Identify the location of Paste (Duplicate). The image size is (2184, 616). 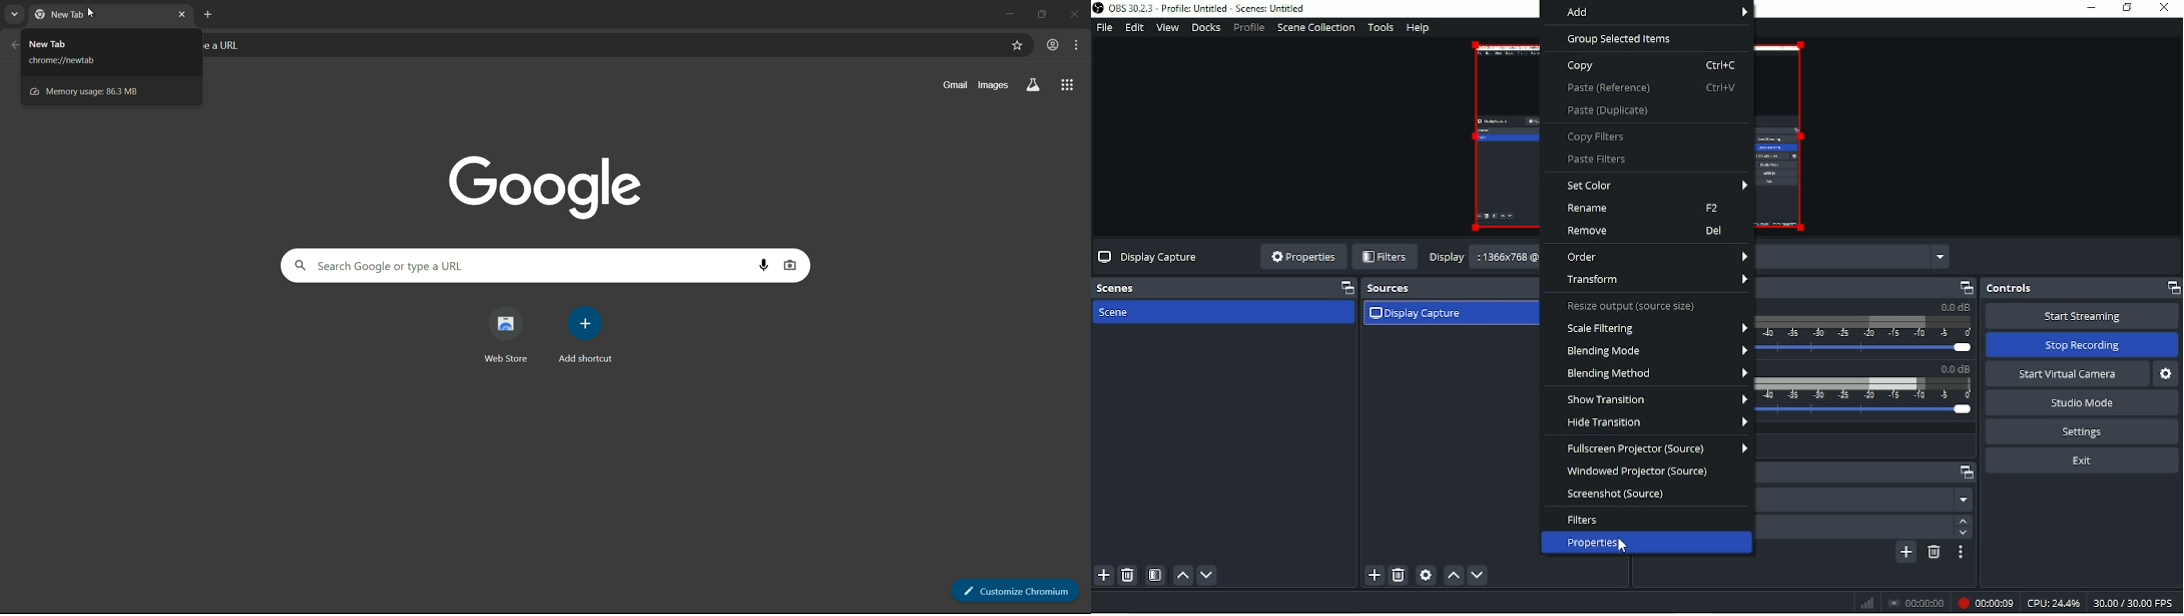
(1609, 112).